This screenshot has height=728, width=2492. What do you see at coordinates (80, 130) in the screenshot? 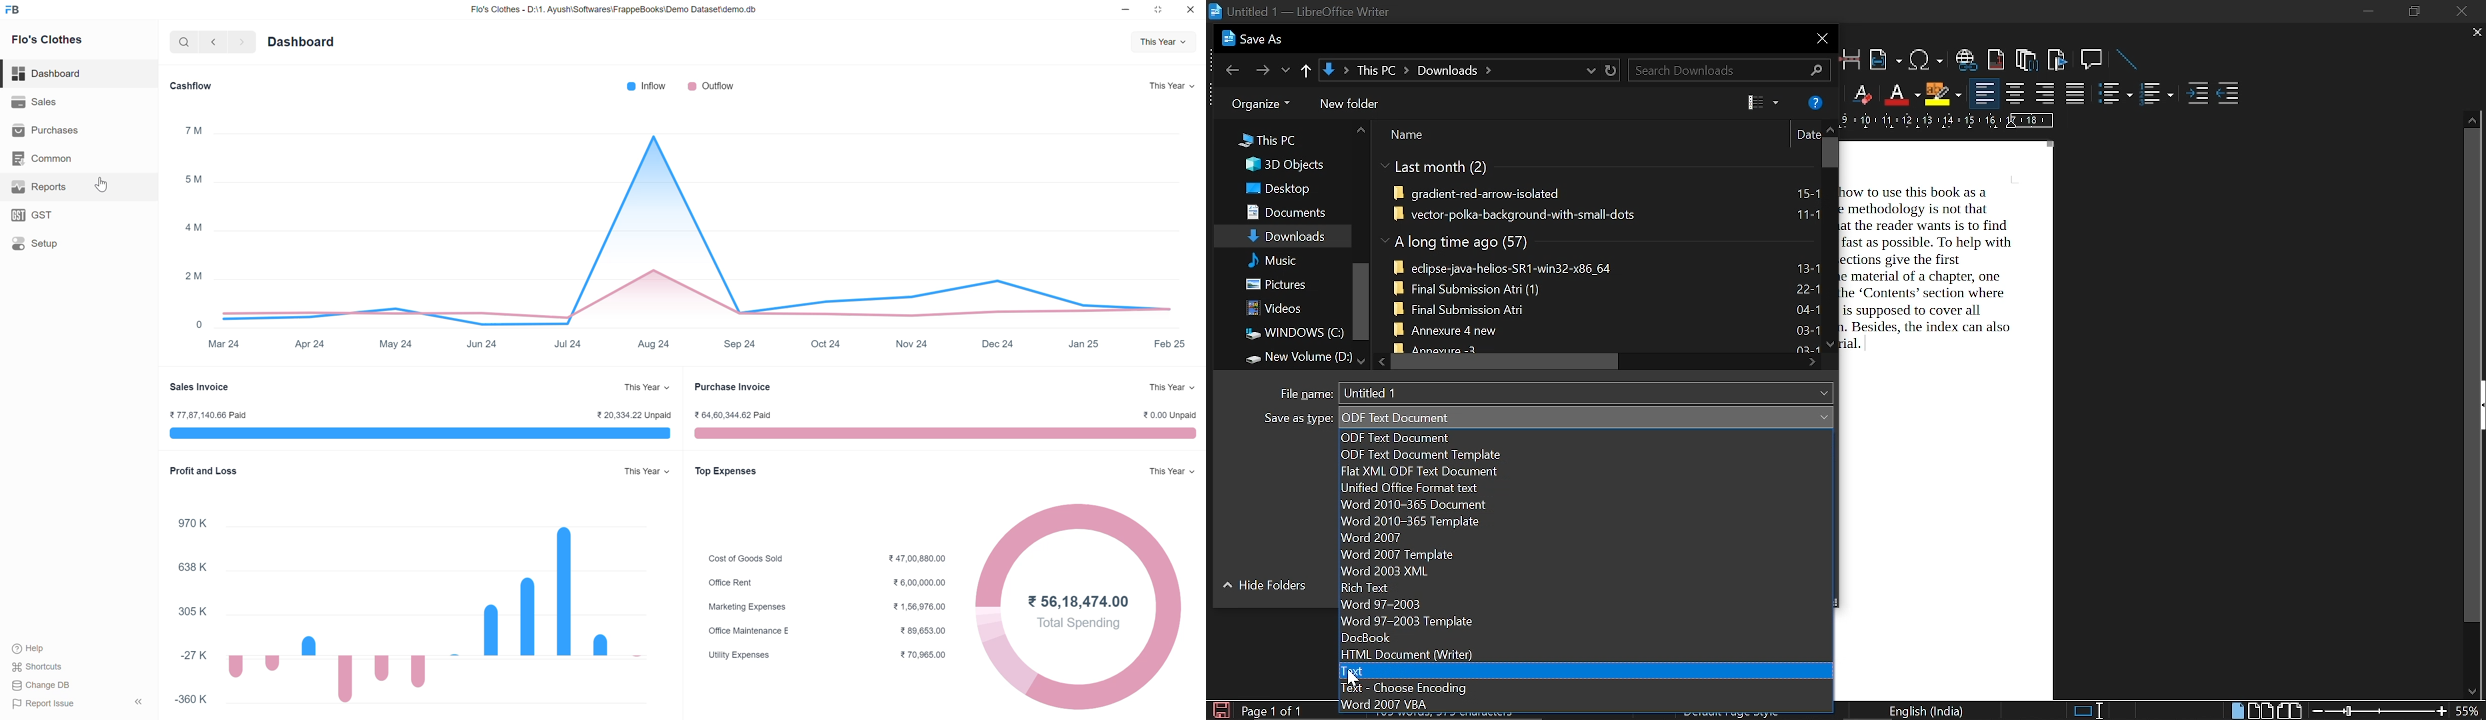
I see `purchases` at bounding box center [80, 130].